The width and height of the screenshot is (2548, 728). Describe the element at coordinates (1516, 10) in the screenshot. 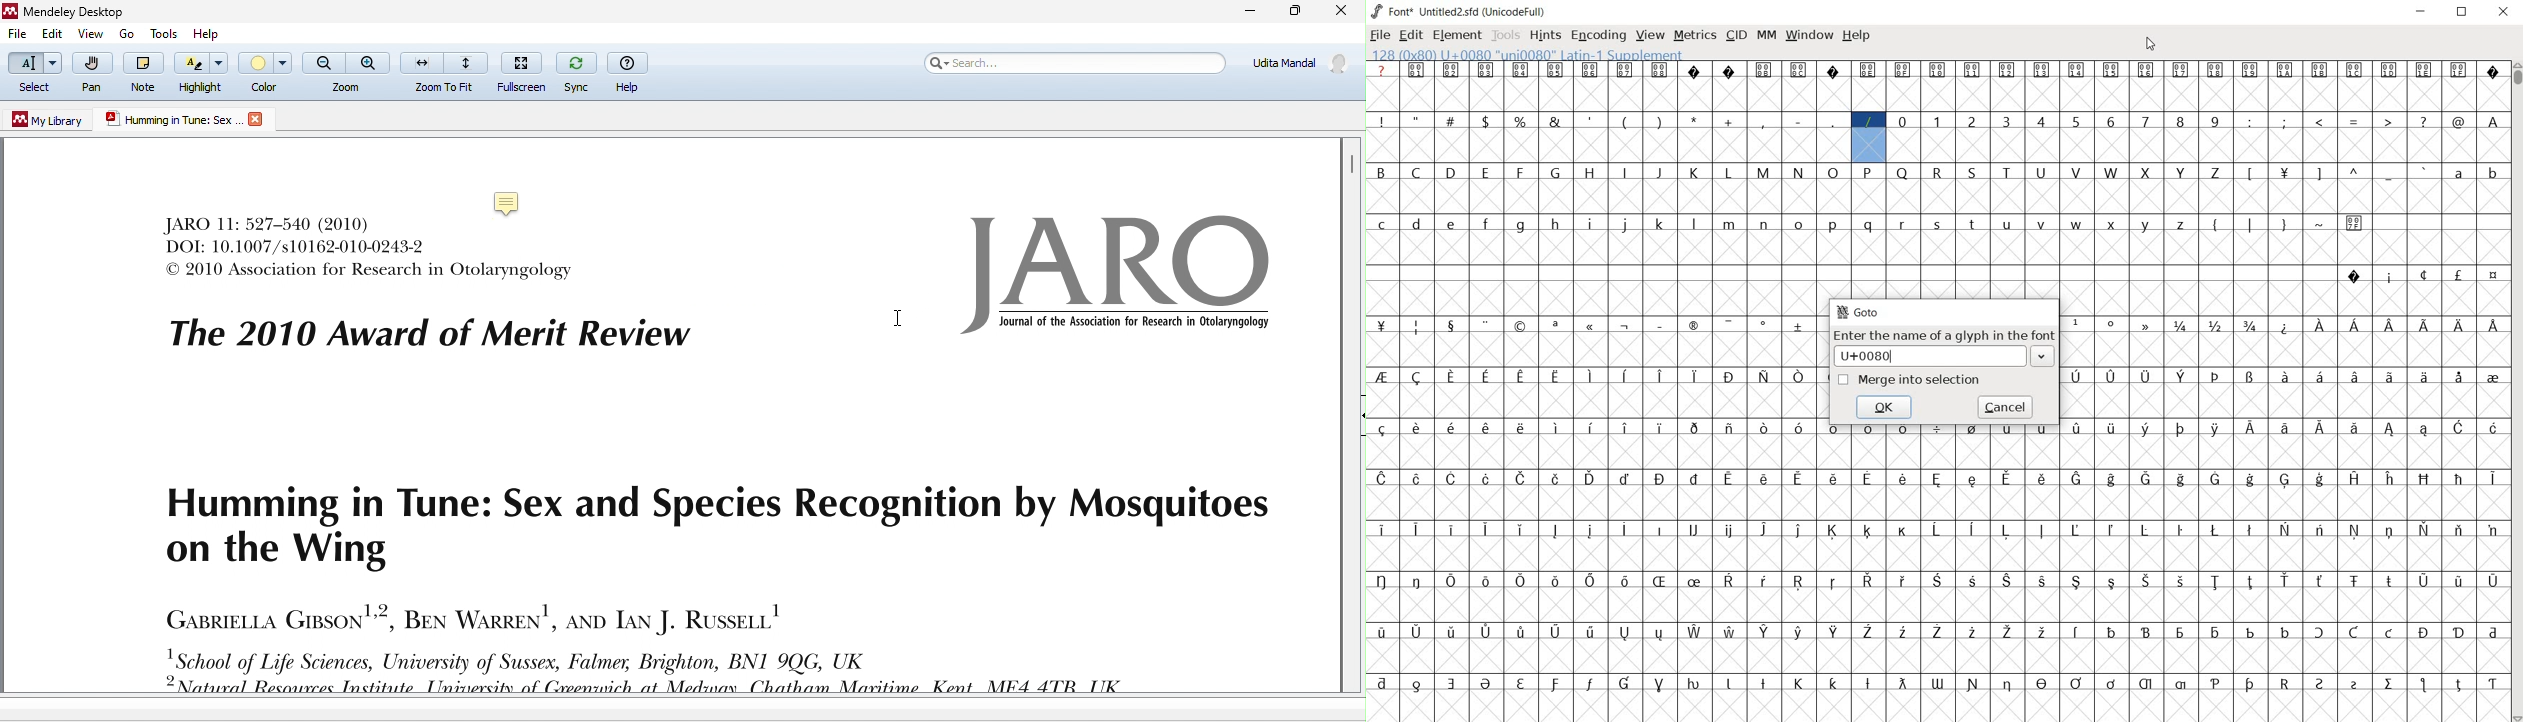

I see `Encoding` at that location.